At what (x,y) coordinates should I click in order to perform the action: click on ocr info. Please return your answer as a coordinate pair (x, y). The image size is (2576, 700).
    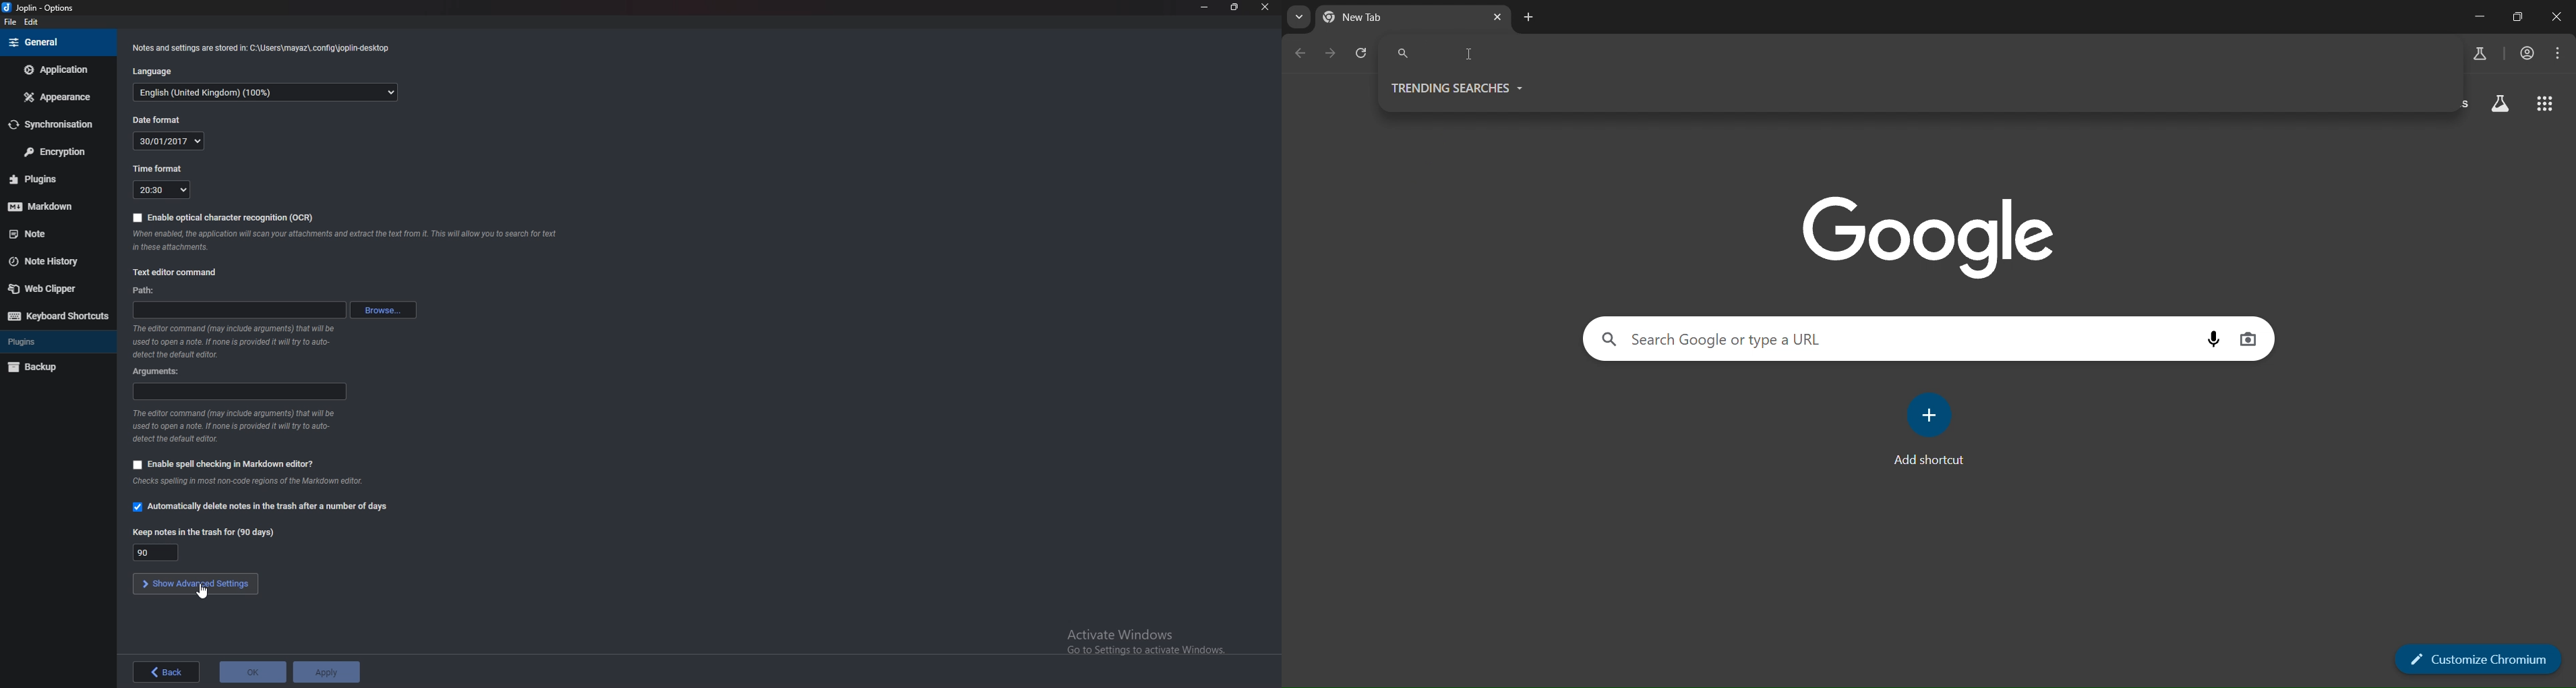
    Looking at the image, I should click on (344, 239).